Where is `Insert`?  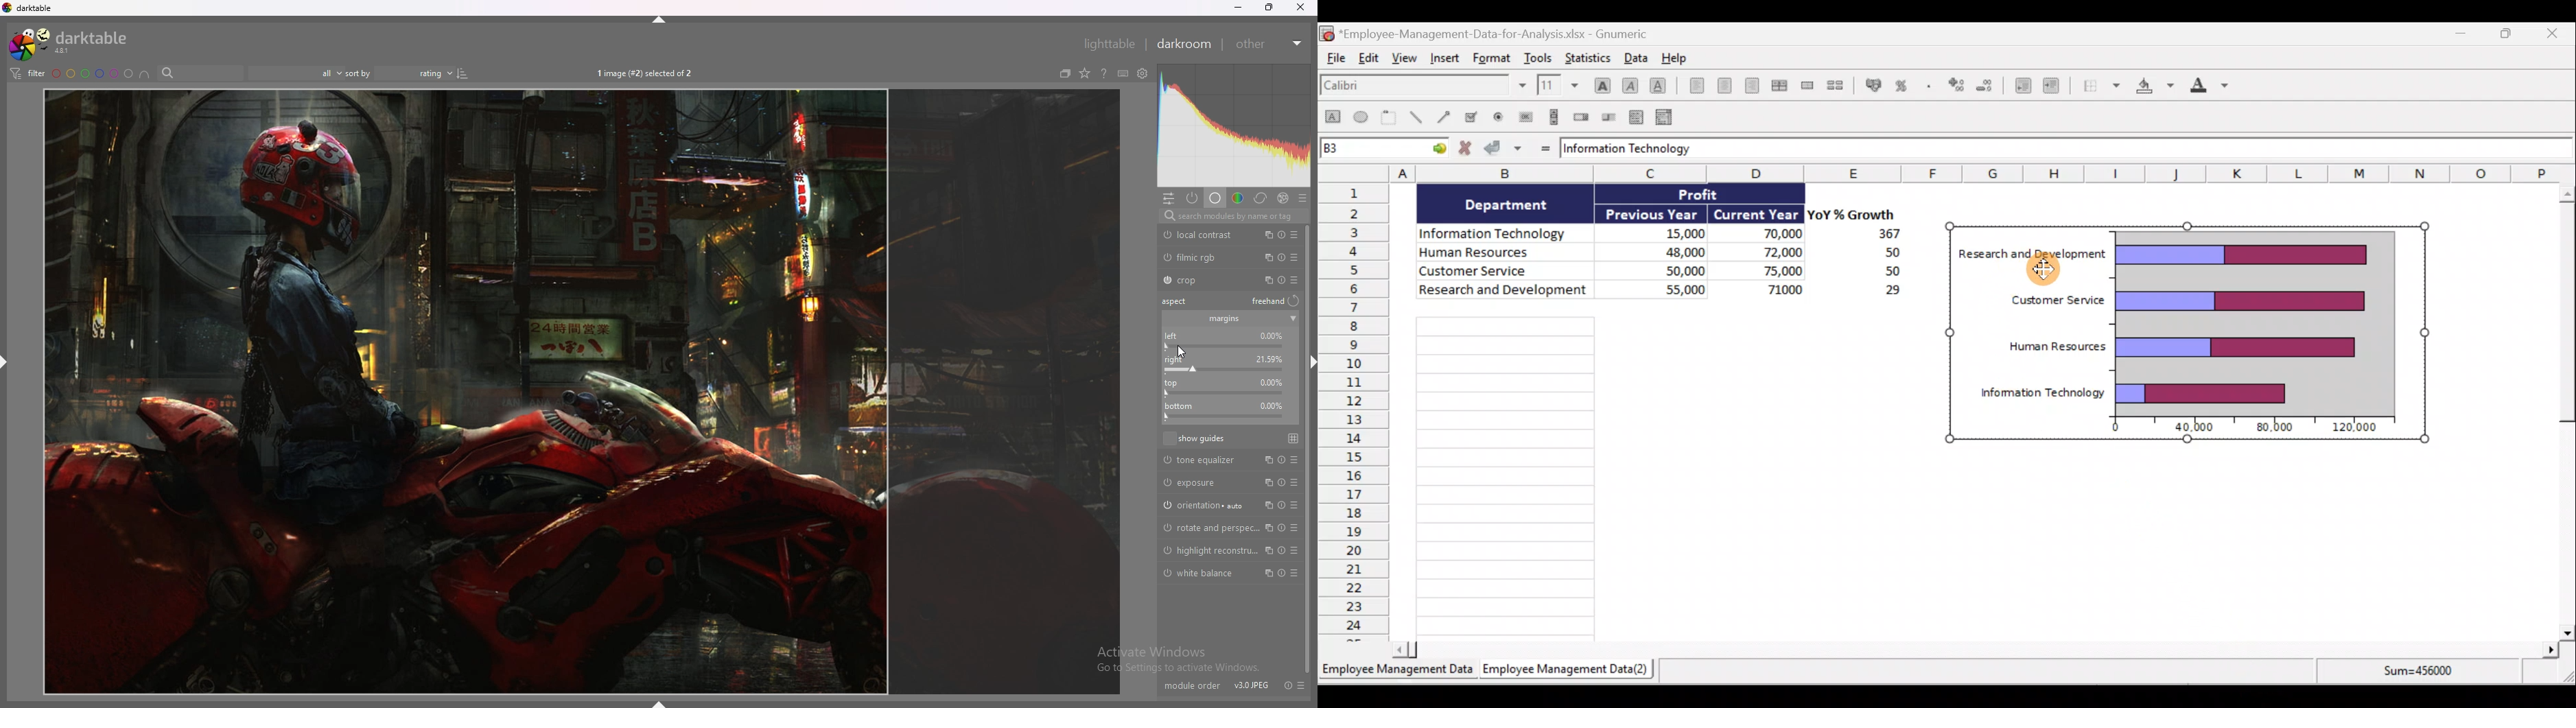 Insert is located at coordinates (1446, 62).